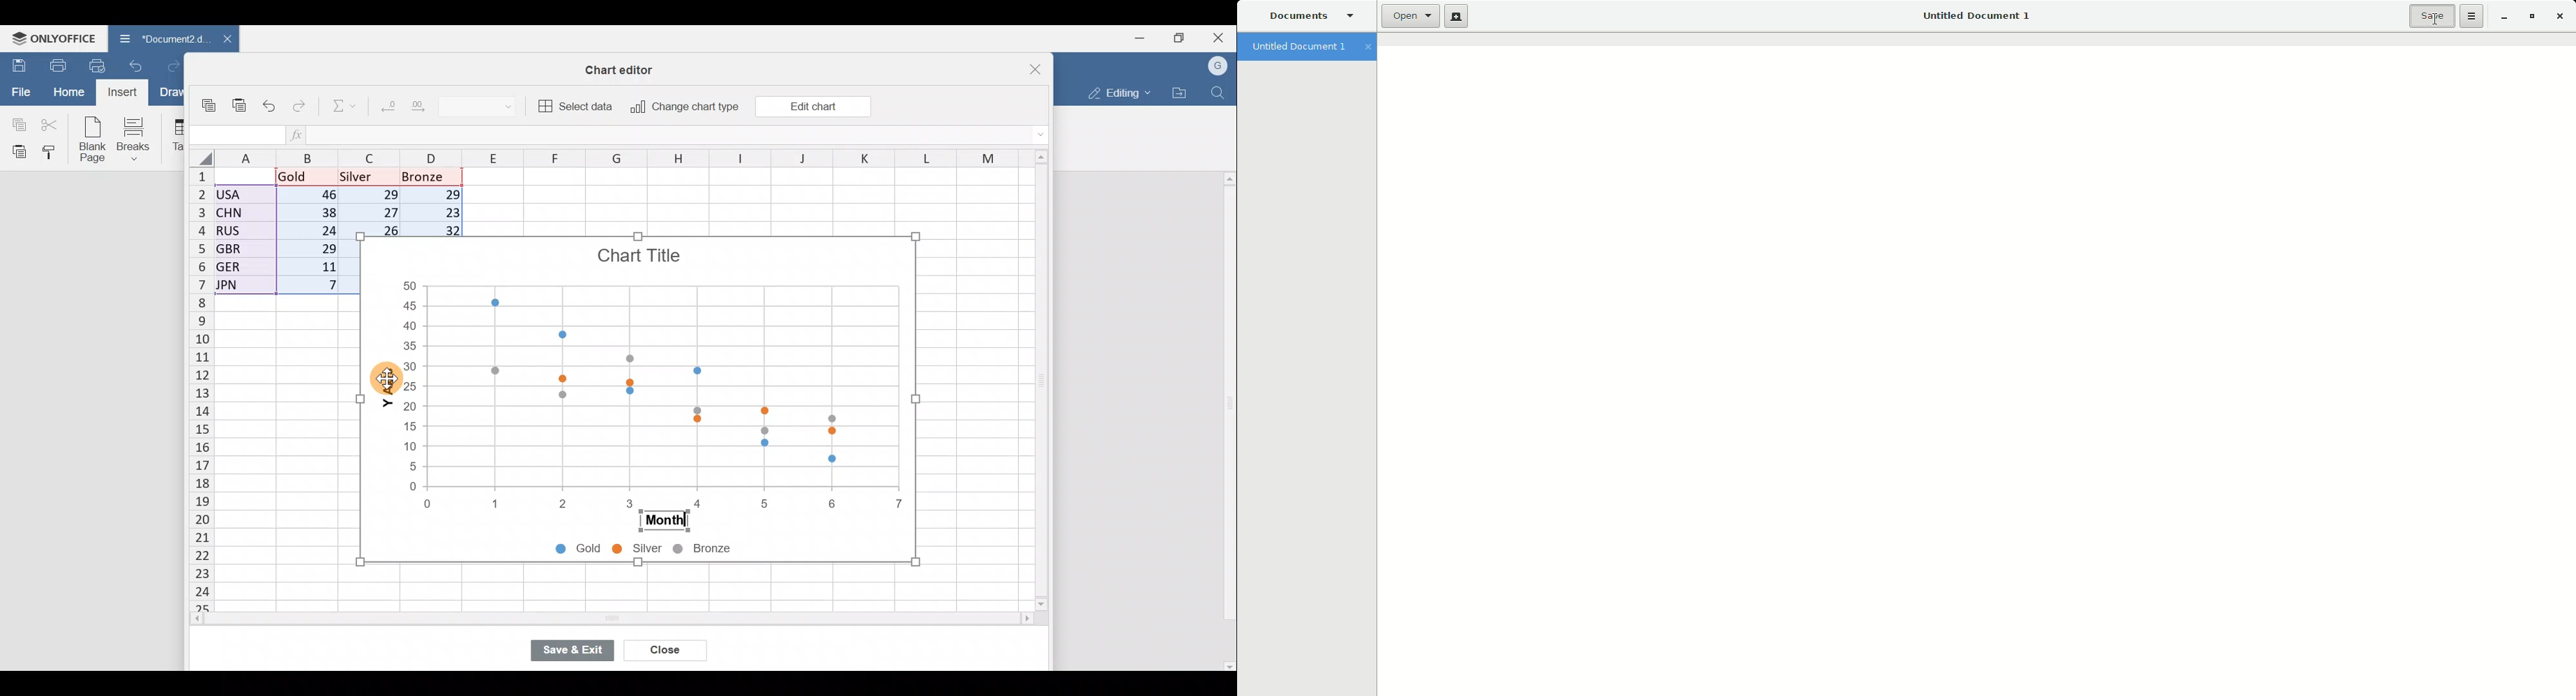  I want to click on Paste, so click(16, 151).